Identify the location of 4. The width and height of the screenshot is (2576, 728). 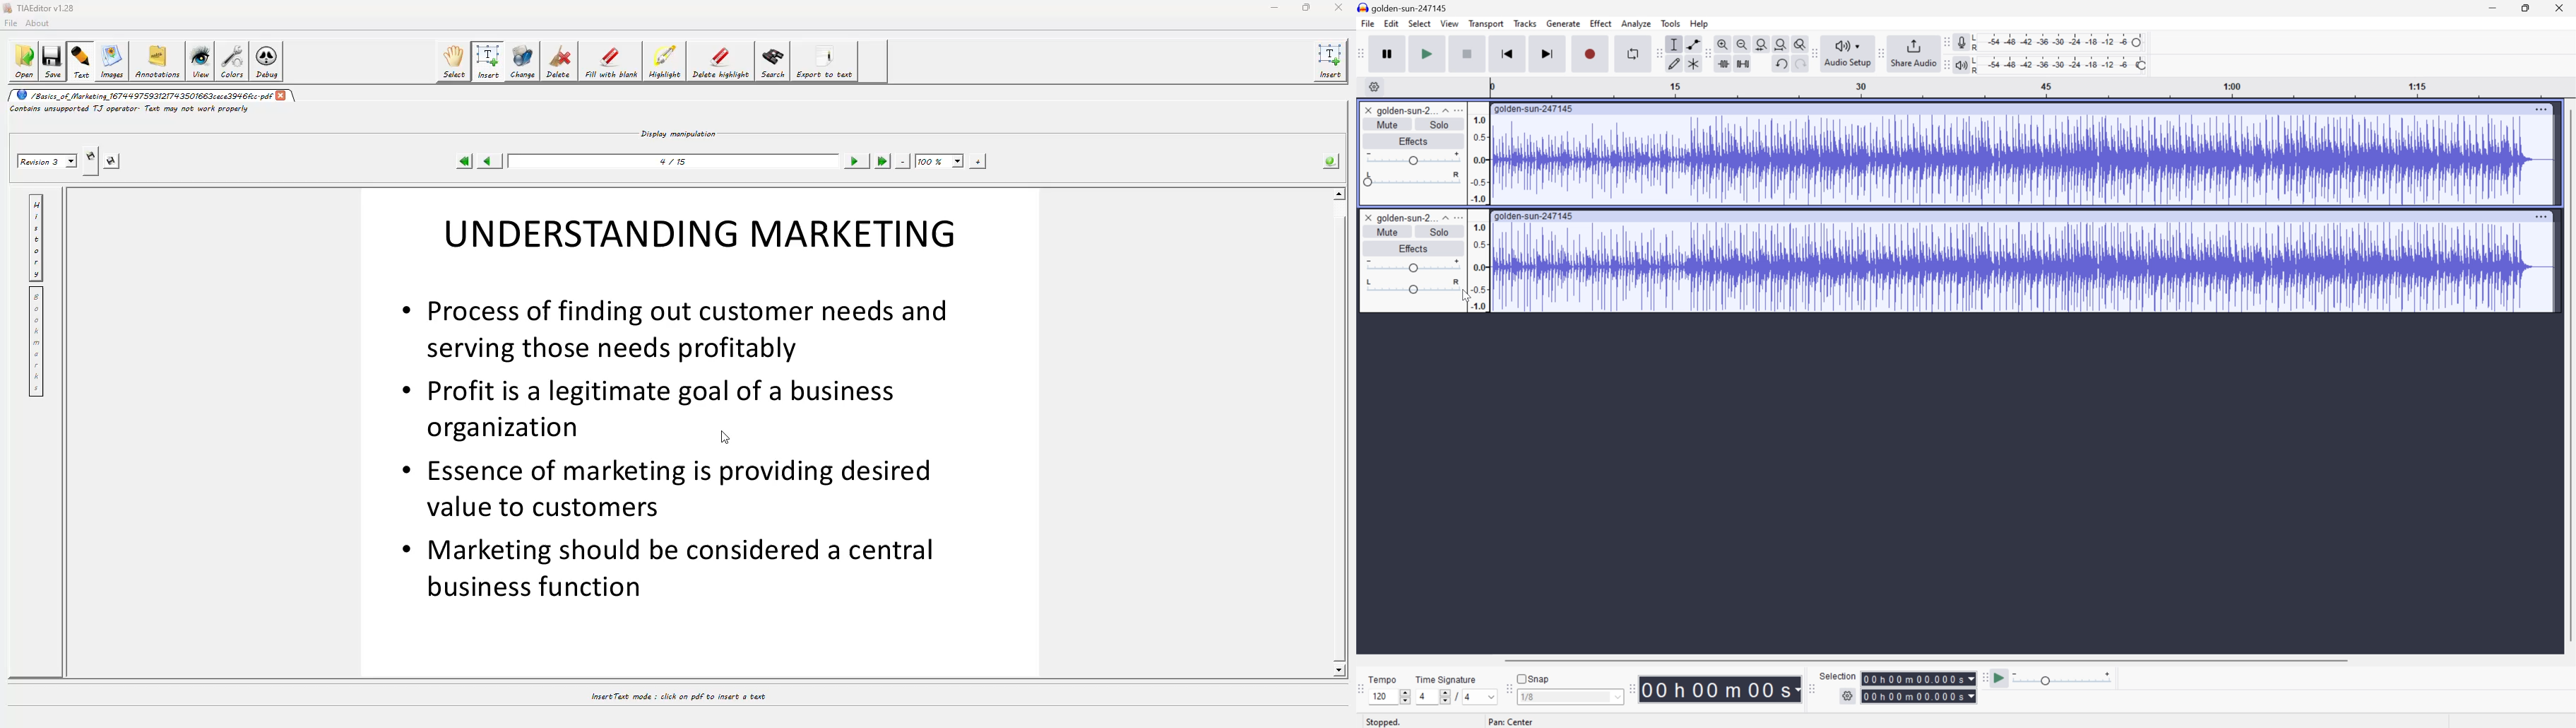
(1422, 695).